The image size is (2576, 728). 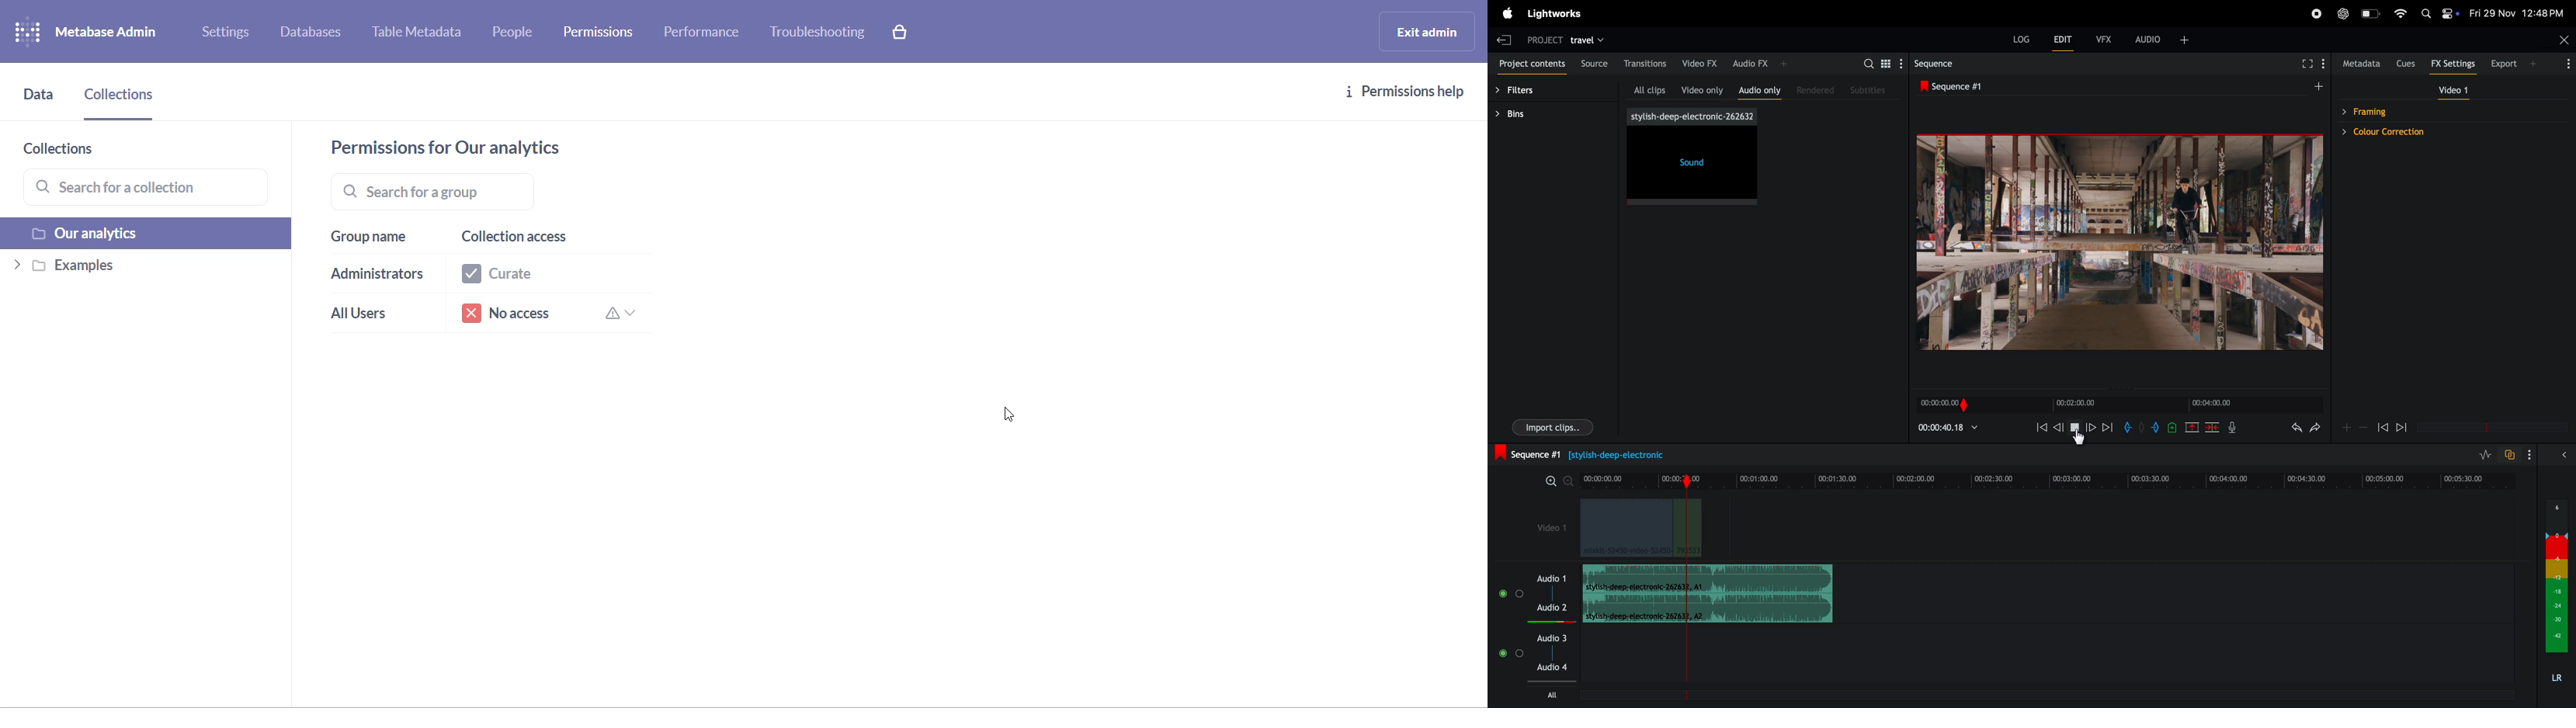 I want to click on show settings menu, so click(x=1900, y=63).